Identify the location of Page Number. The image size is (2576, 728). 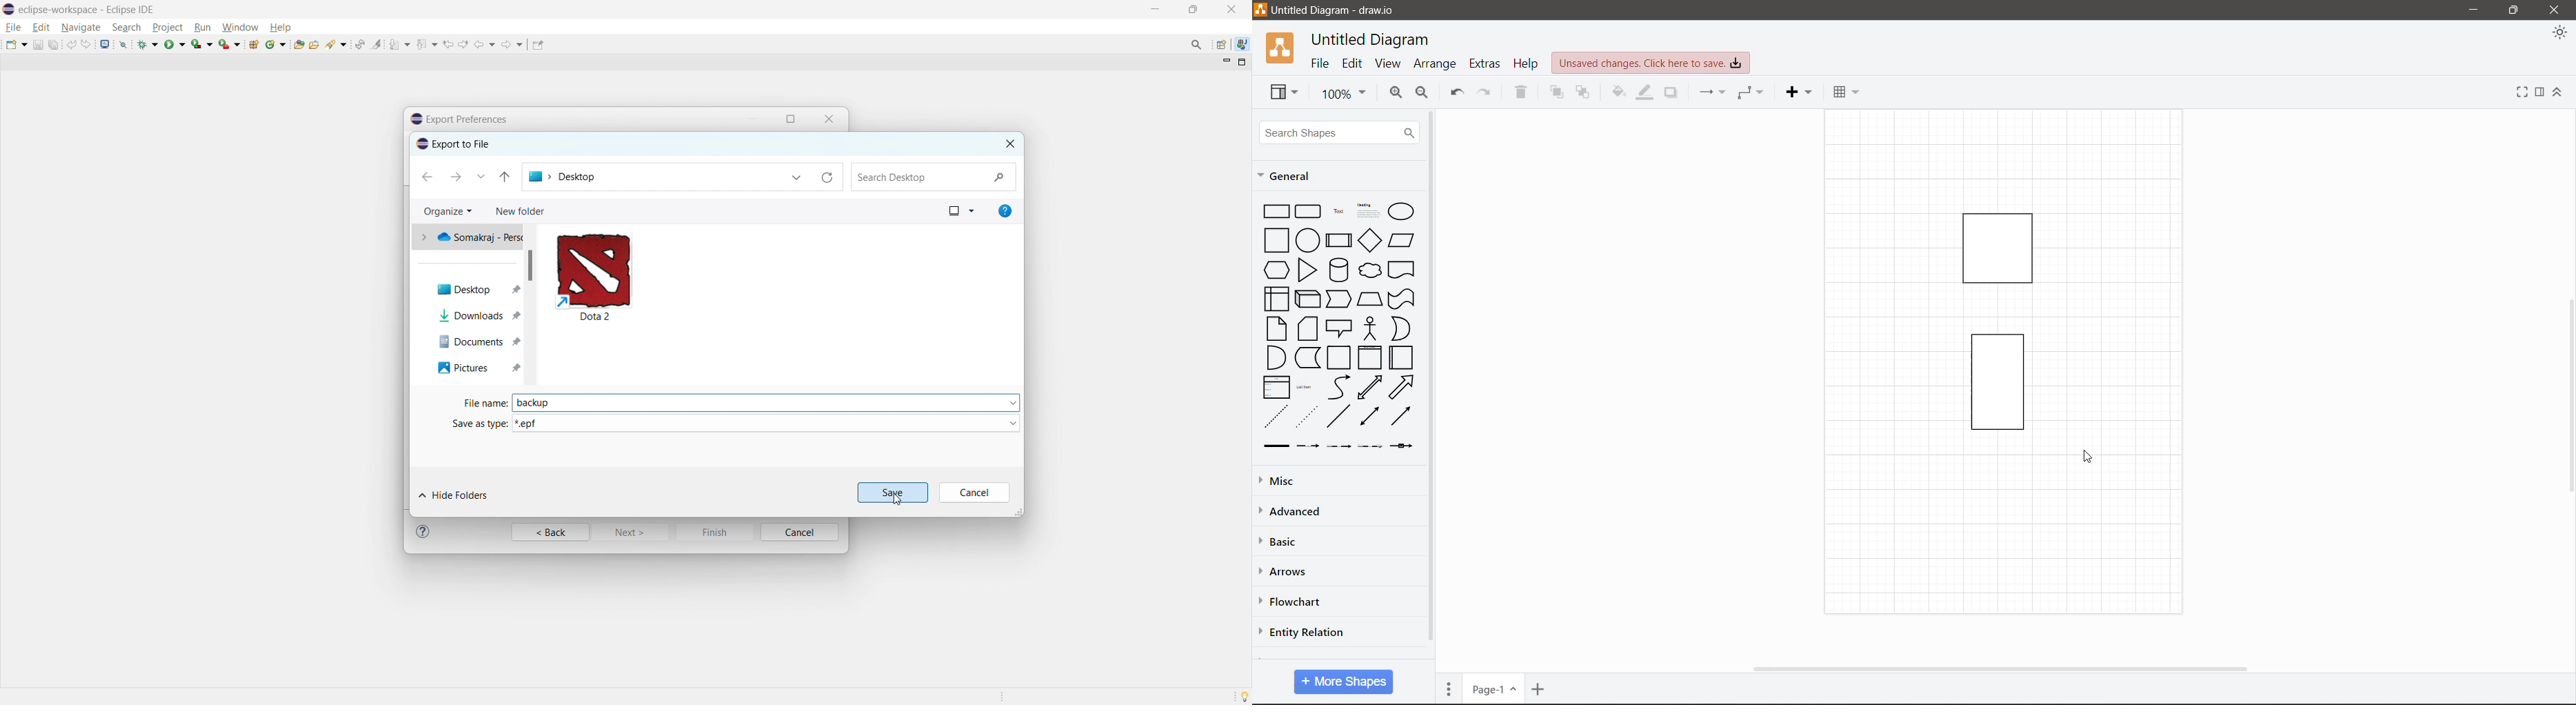
(1494, 688).